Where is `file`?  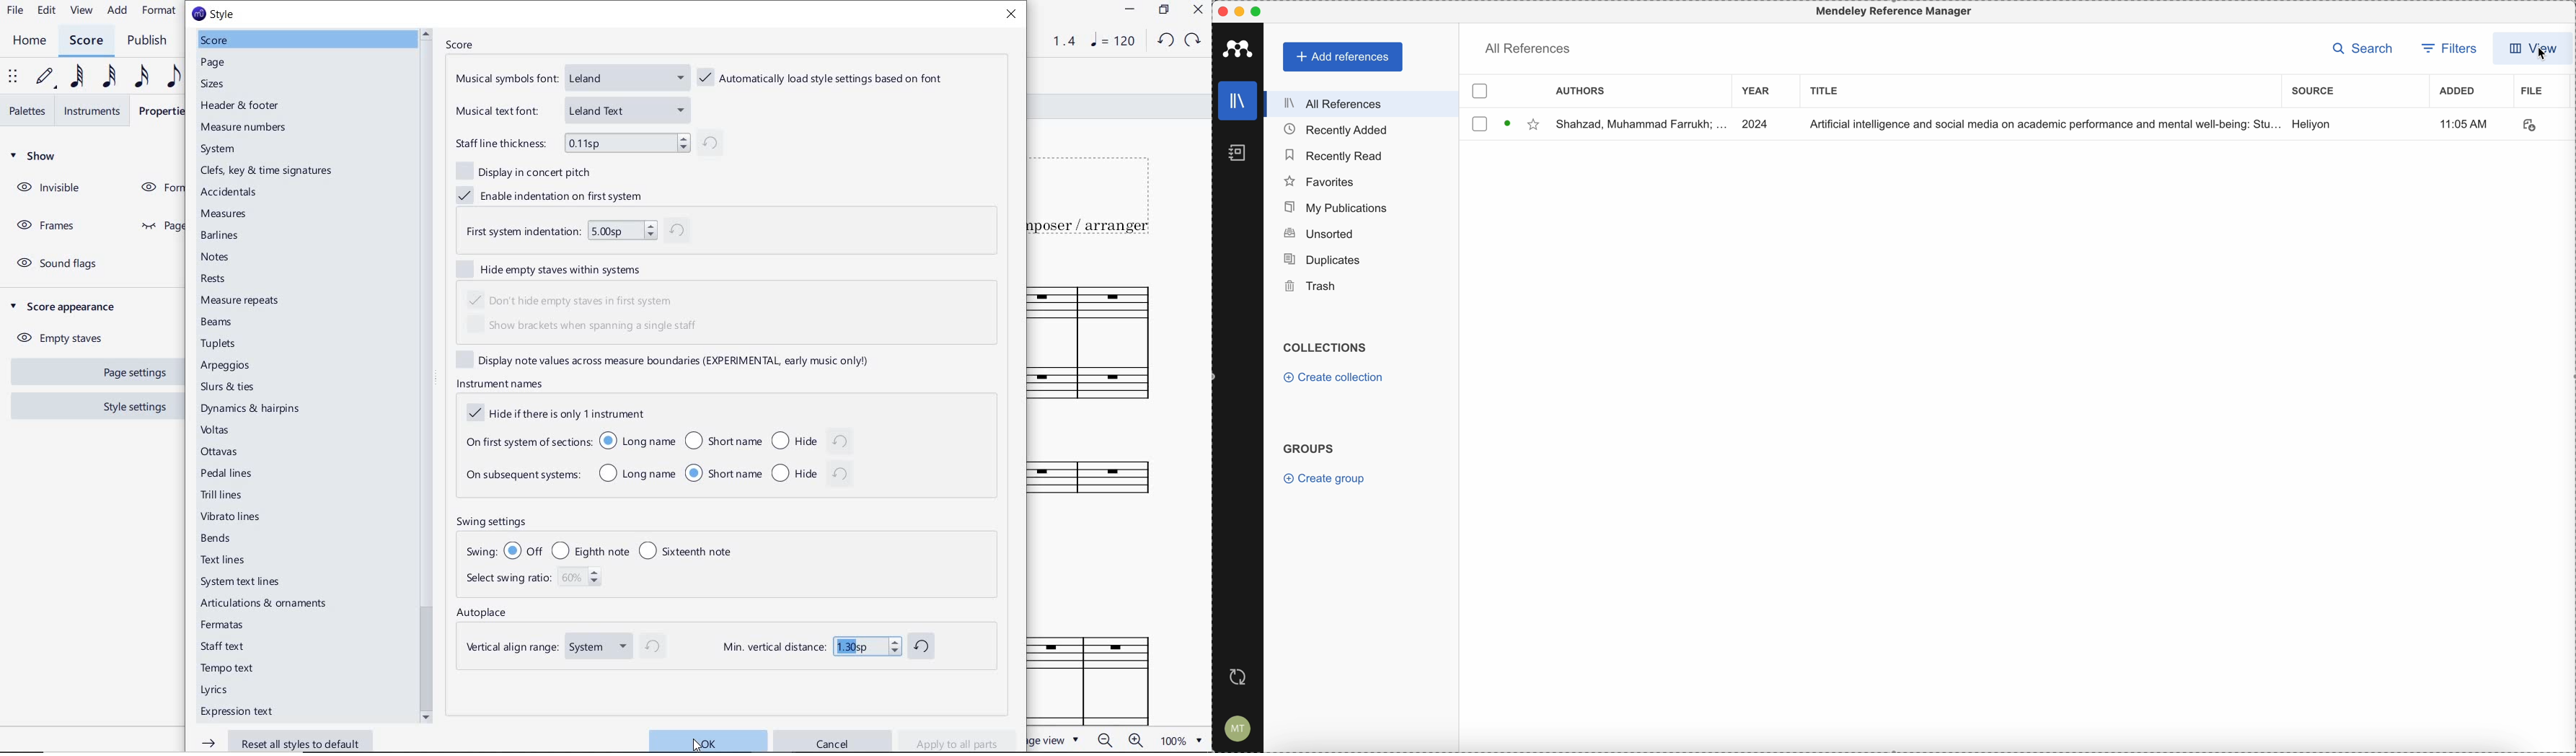
file is located at coordinates (2533, 89).